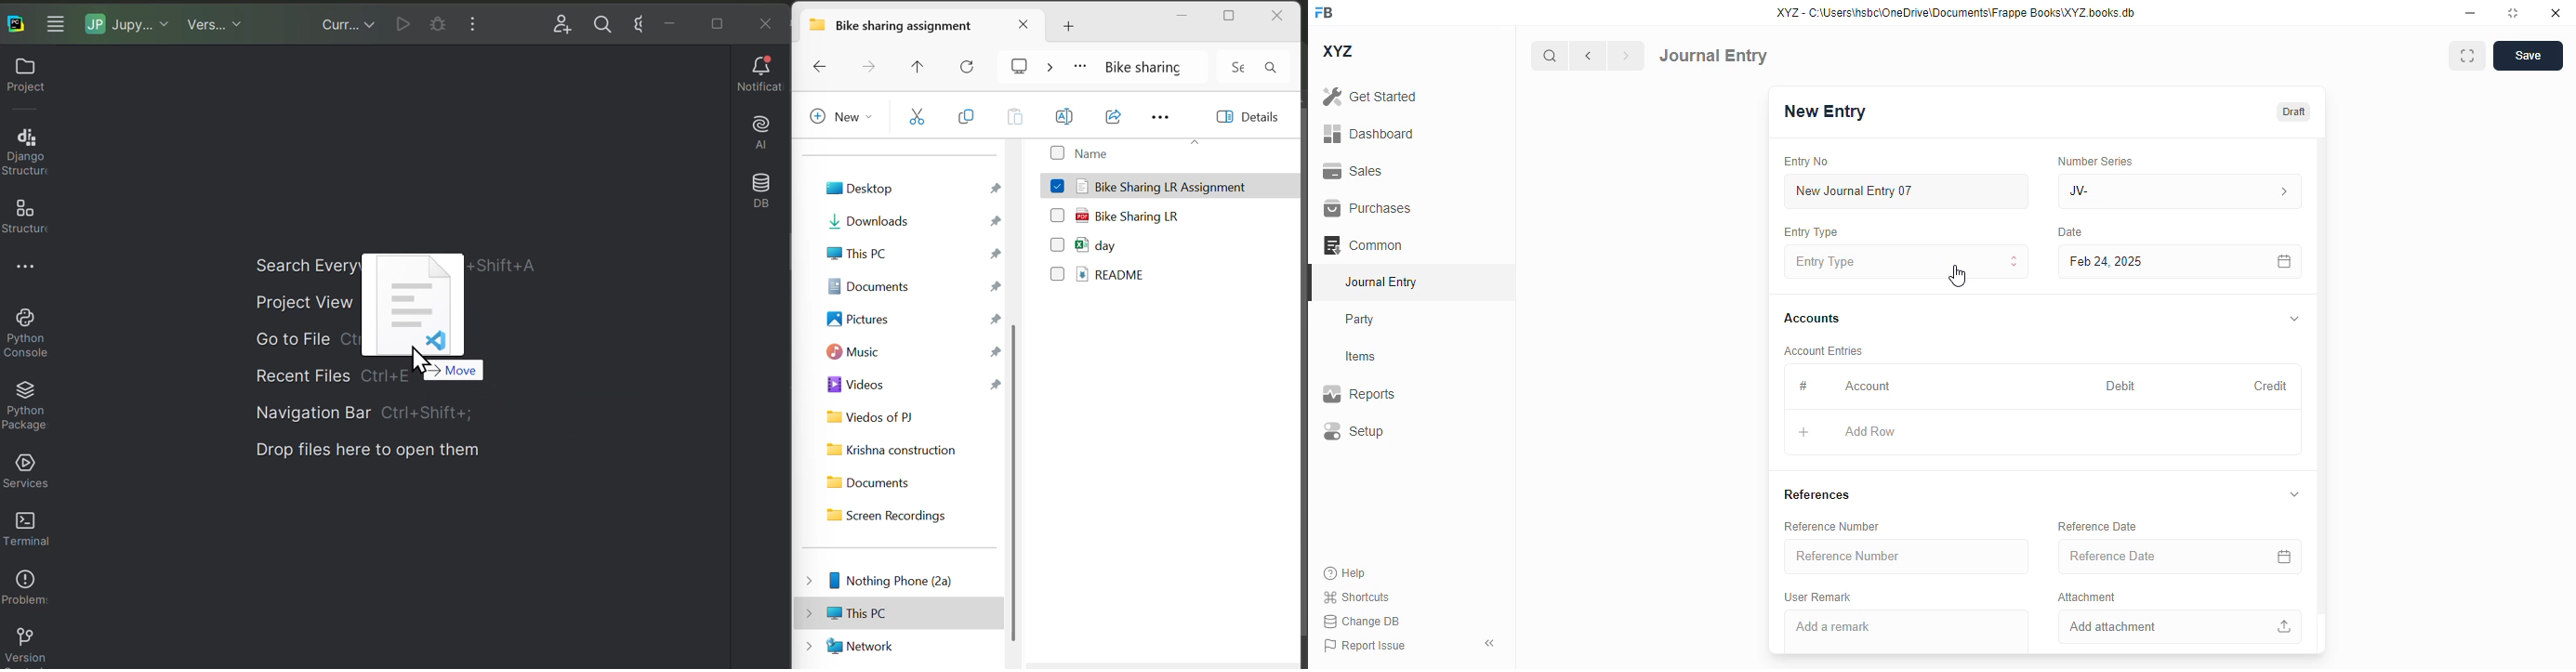 The height and width of the screenshot is (672, 2576). What do you see at coordinates (1832, 526) in the screenshot?
I see `reference number` at bounding box center [1832, 526].